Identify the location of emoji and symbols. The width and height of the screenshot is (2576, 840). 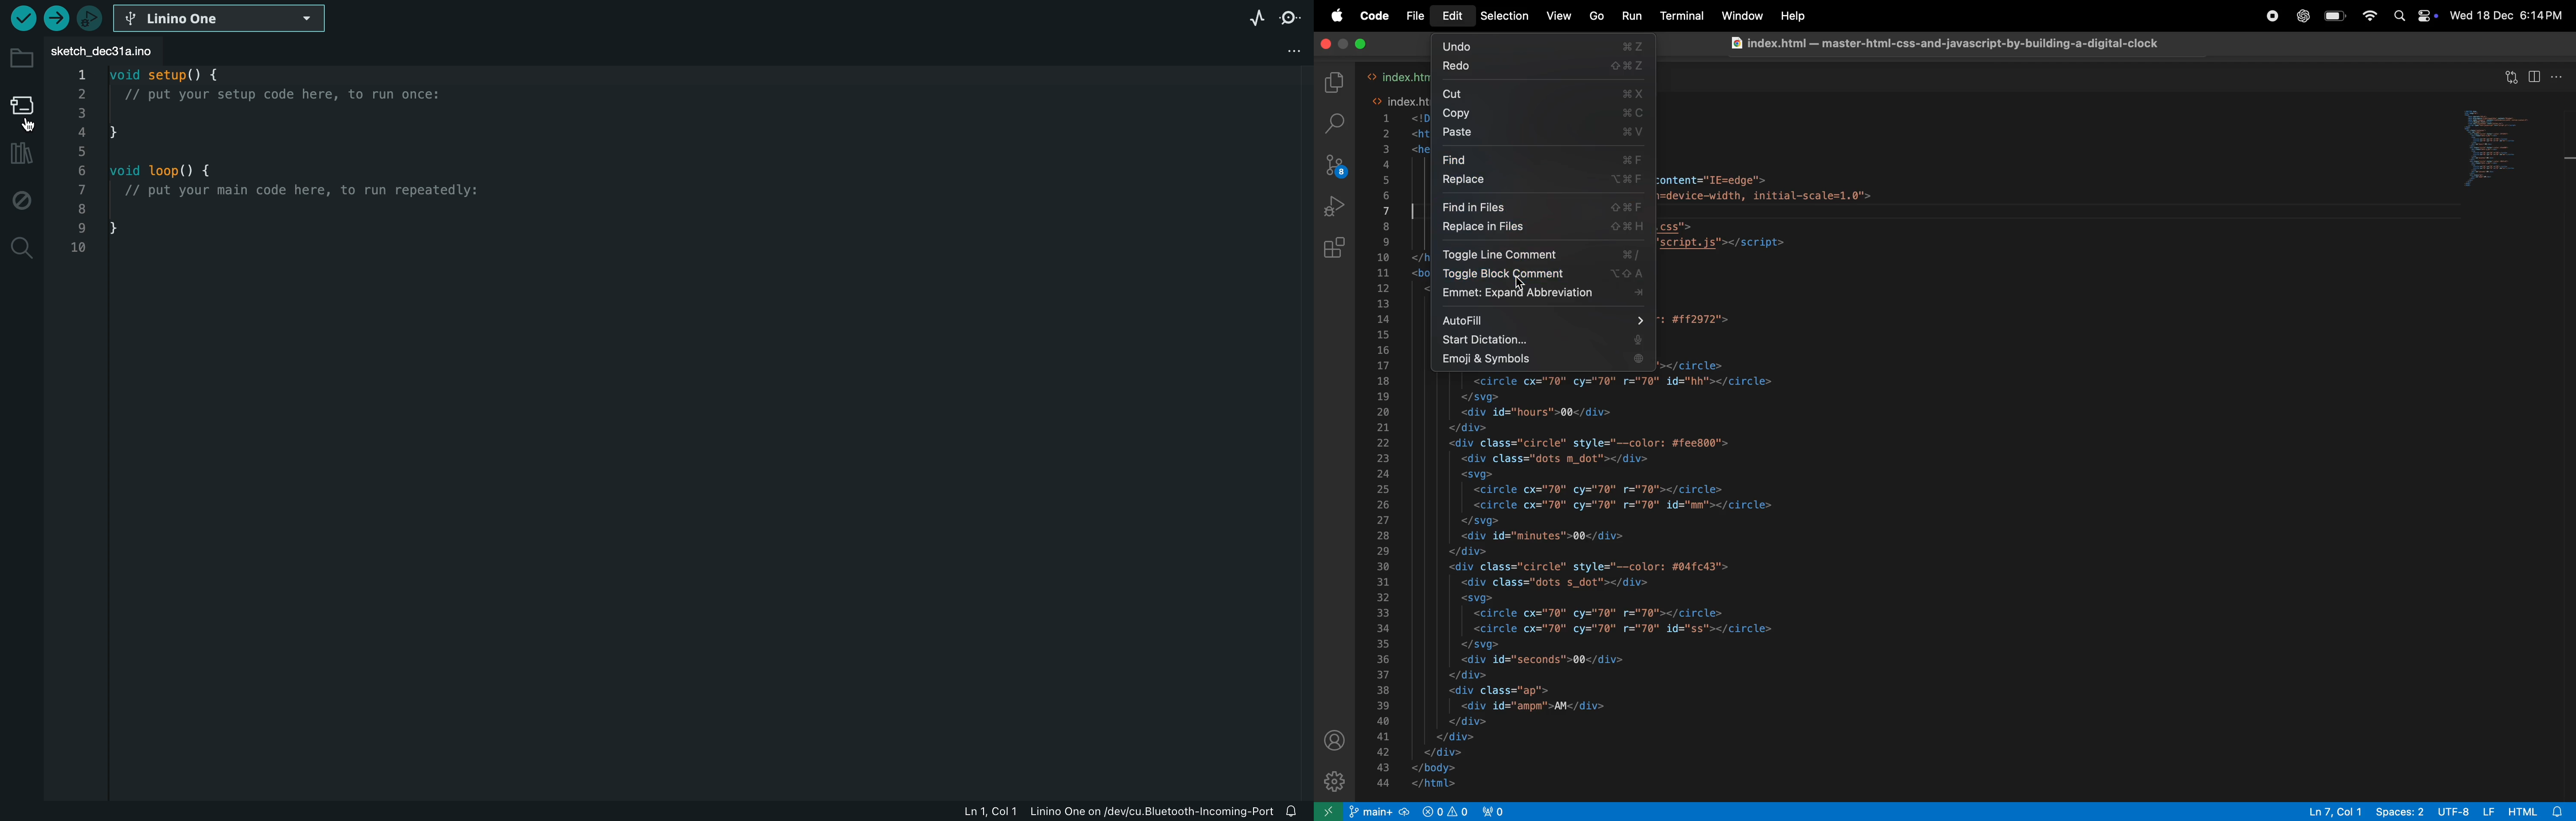
(1541, 360).